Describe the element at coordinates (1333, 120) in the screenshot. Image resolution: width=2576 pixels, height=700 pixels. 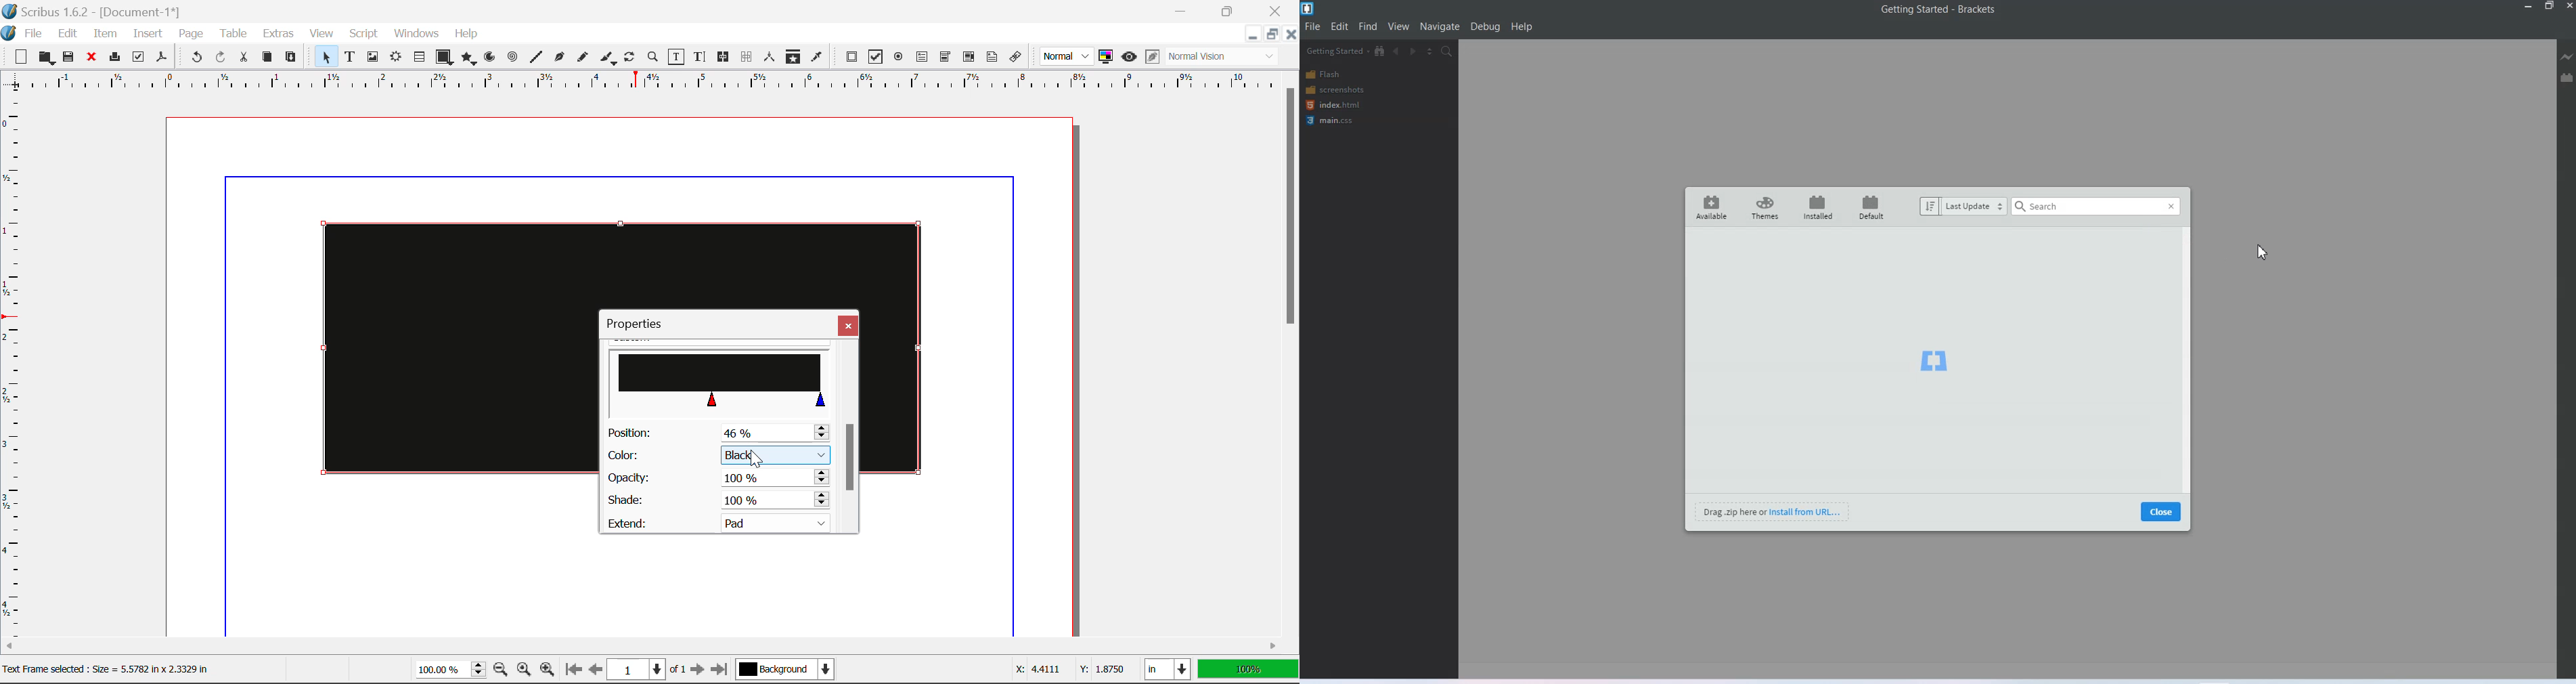
I see `main.css` at that location.